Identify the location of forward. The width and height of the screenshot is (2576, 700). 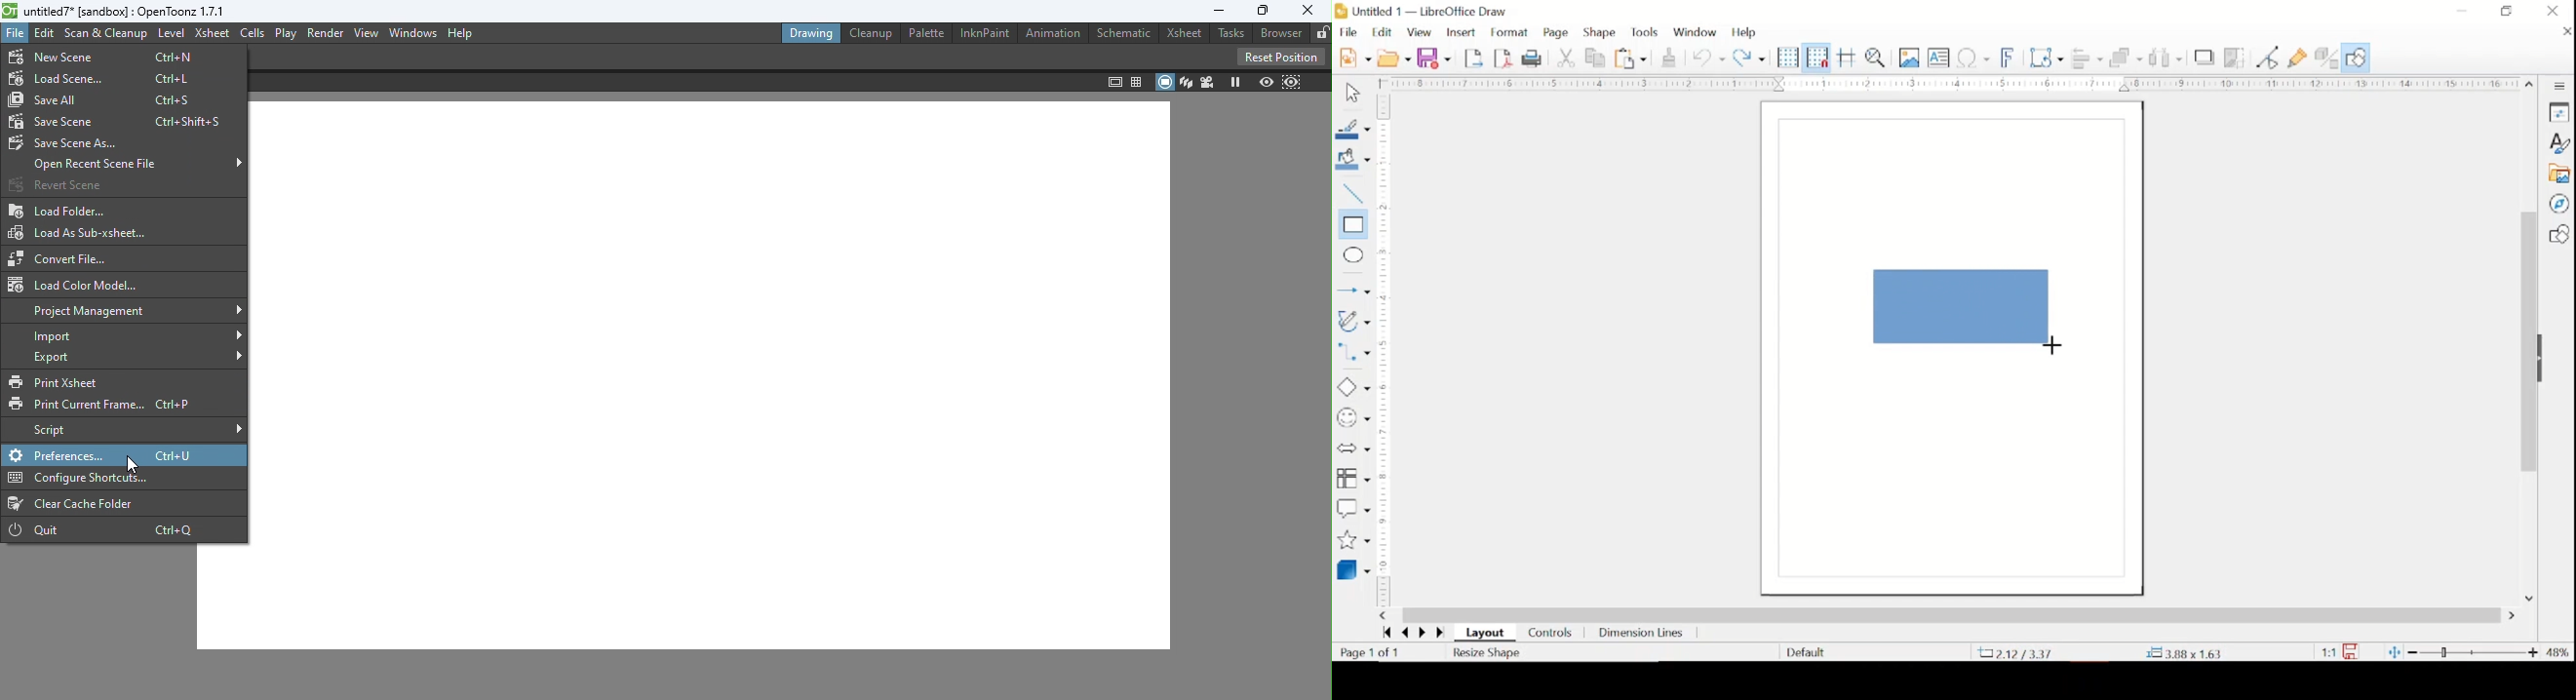
(1442, 634).